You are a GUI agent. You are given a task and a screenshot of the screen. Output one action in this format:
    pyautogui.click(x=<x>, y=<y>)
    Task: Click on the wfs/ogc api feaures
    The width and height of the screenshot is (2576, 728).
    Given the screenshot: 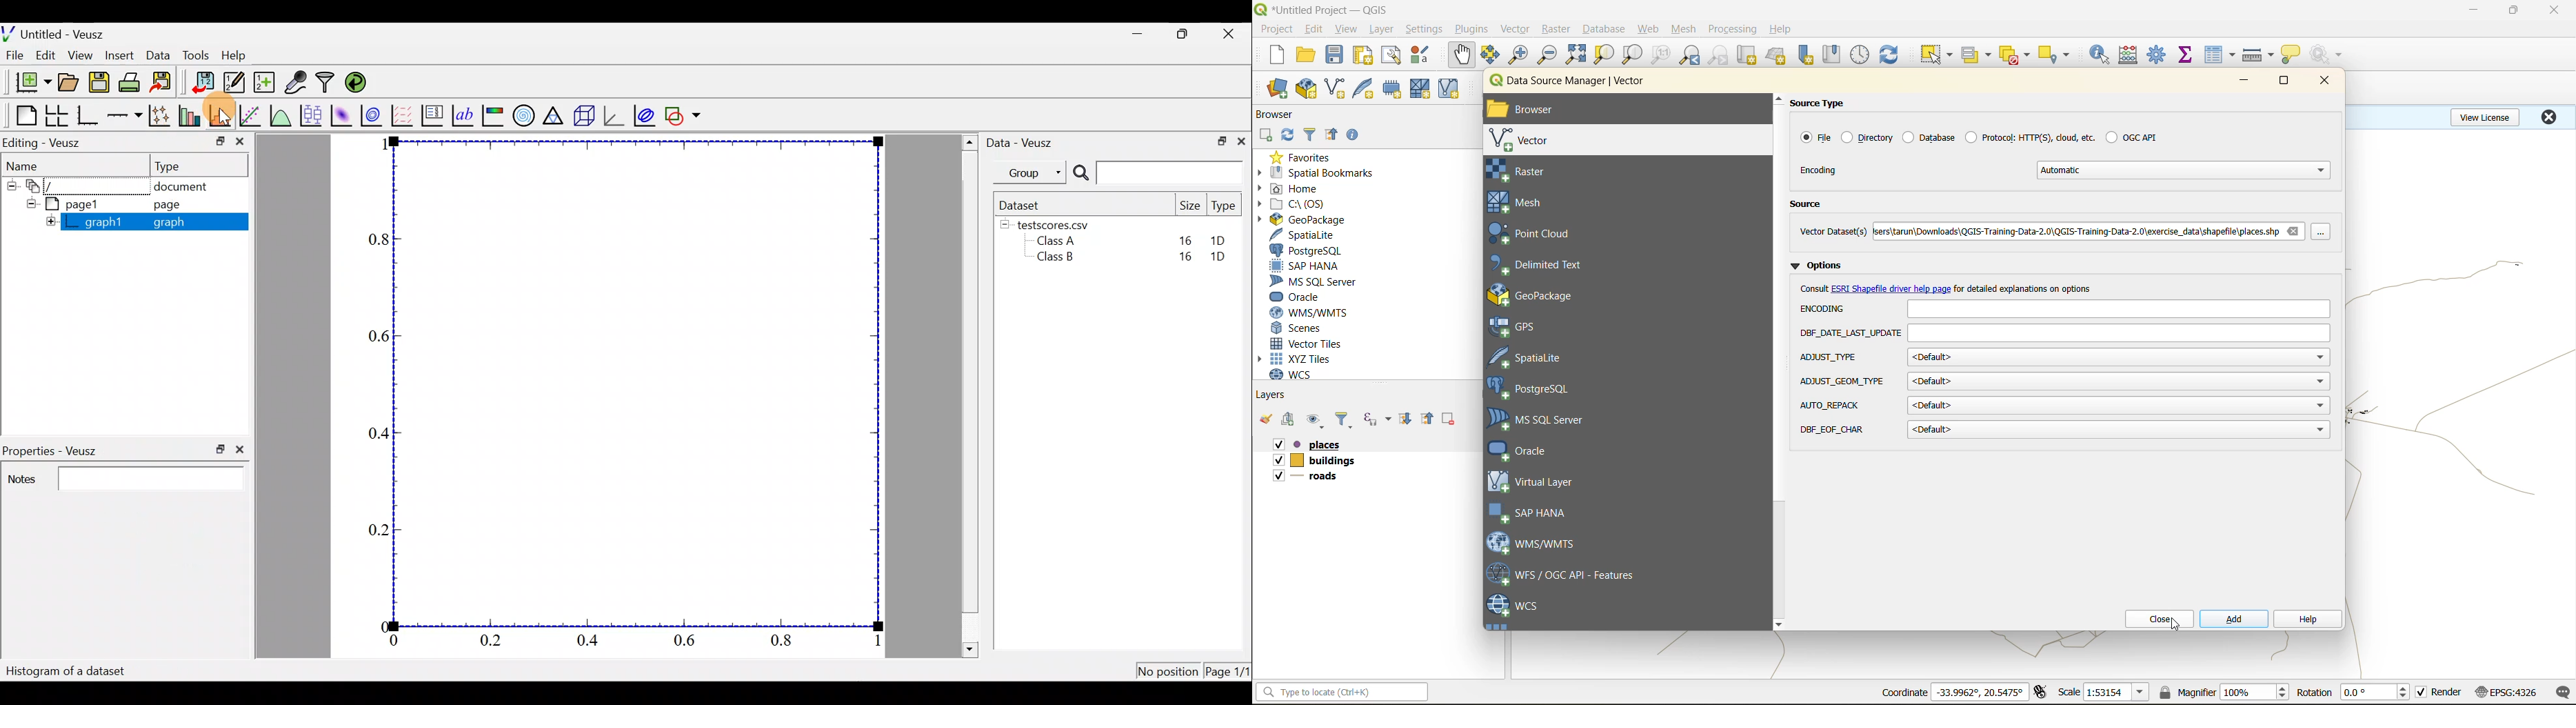 What is the action you would take?
    pyautogui.click(x=1569, y=574)
    